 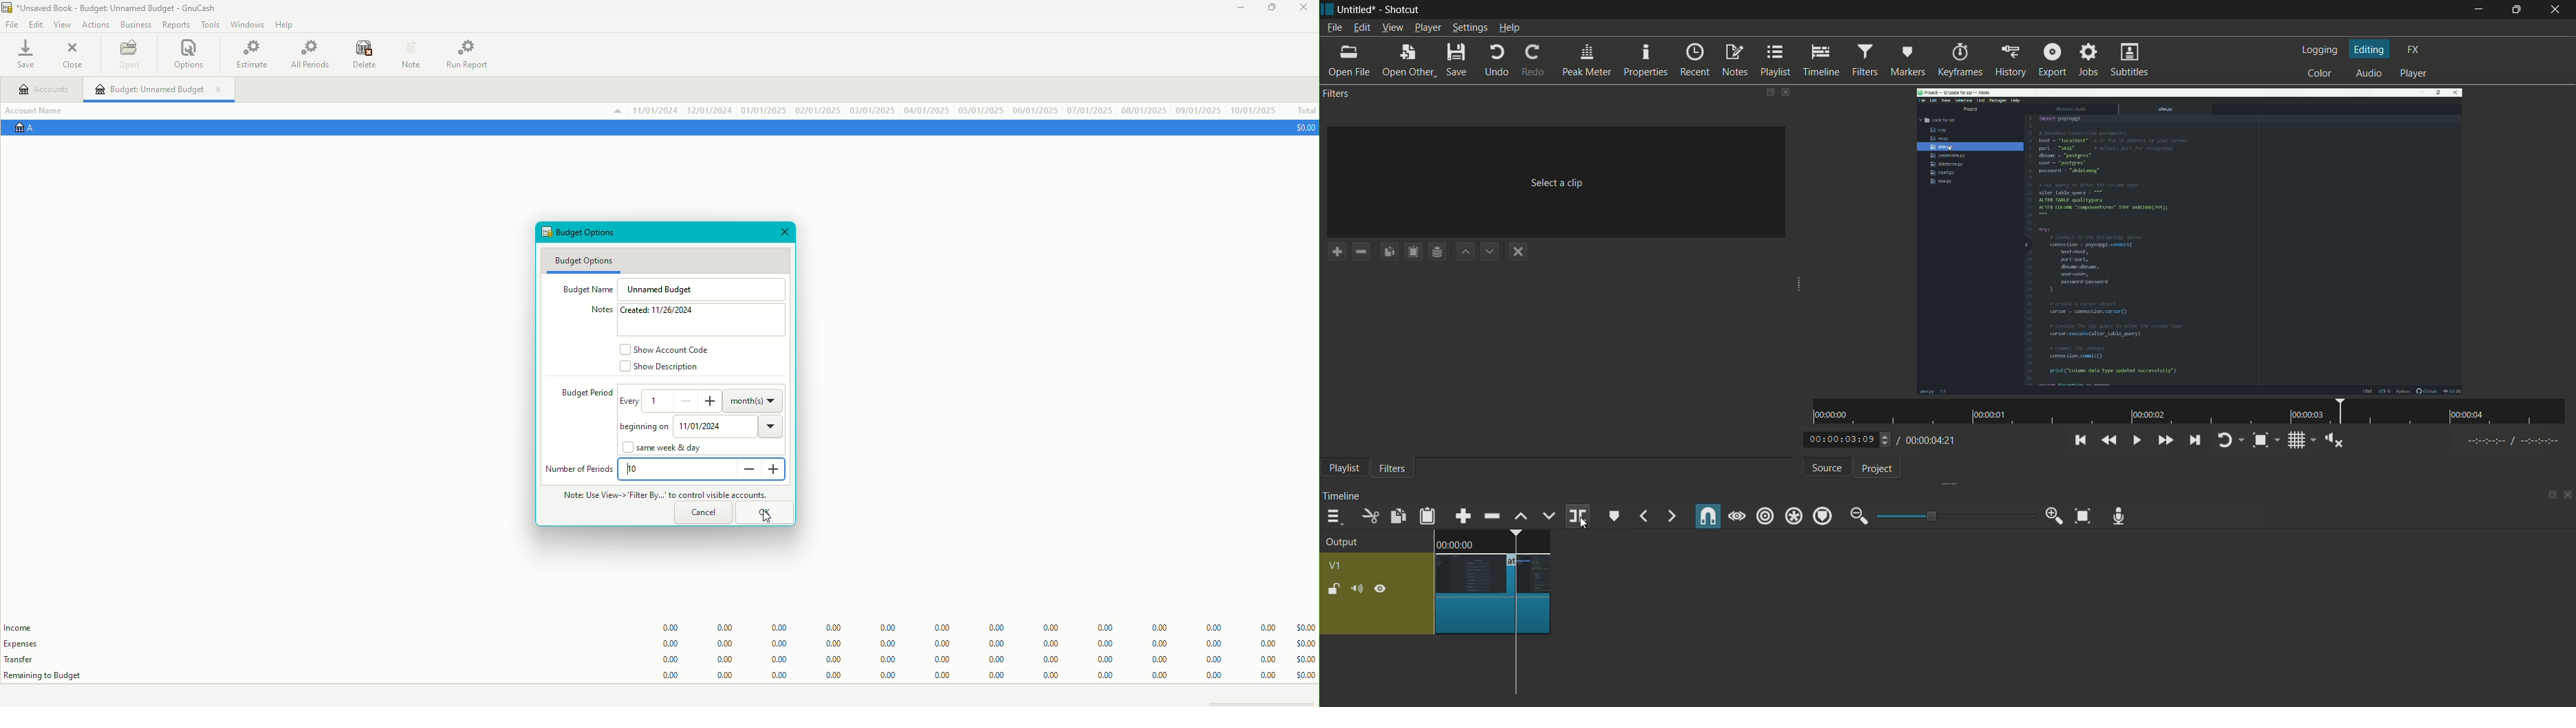 What do you see at coordinates (1491, 516) in the screenshot?
I see `ripple delete` at bounding box center [1491, 516].